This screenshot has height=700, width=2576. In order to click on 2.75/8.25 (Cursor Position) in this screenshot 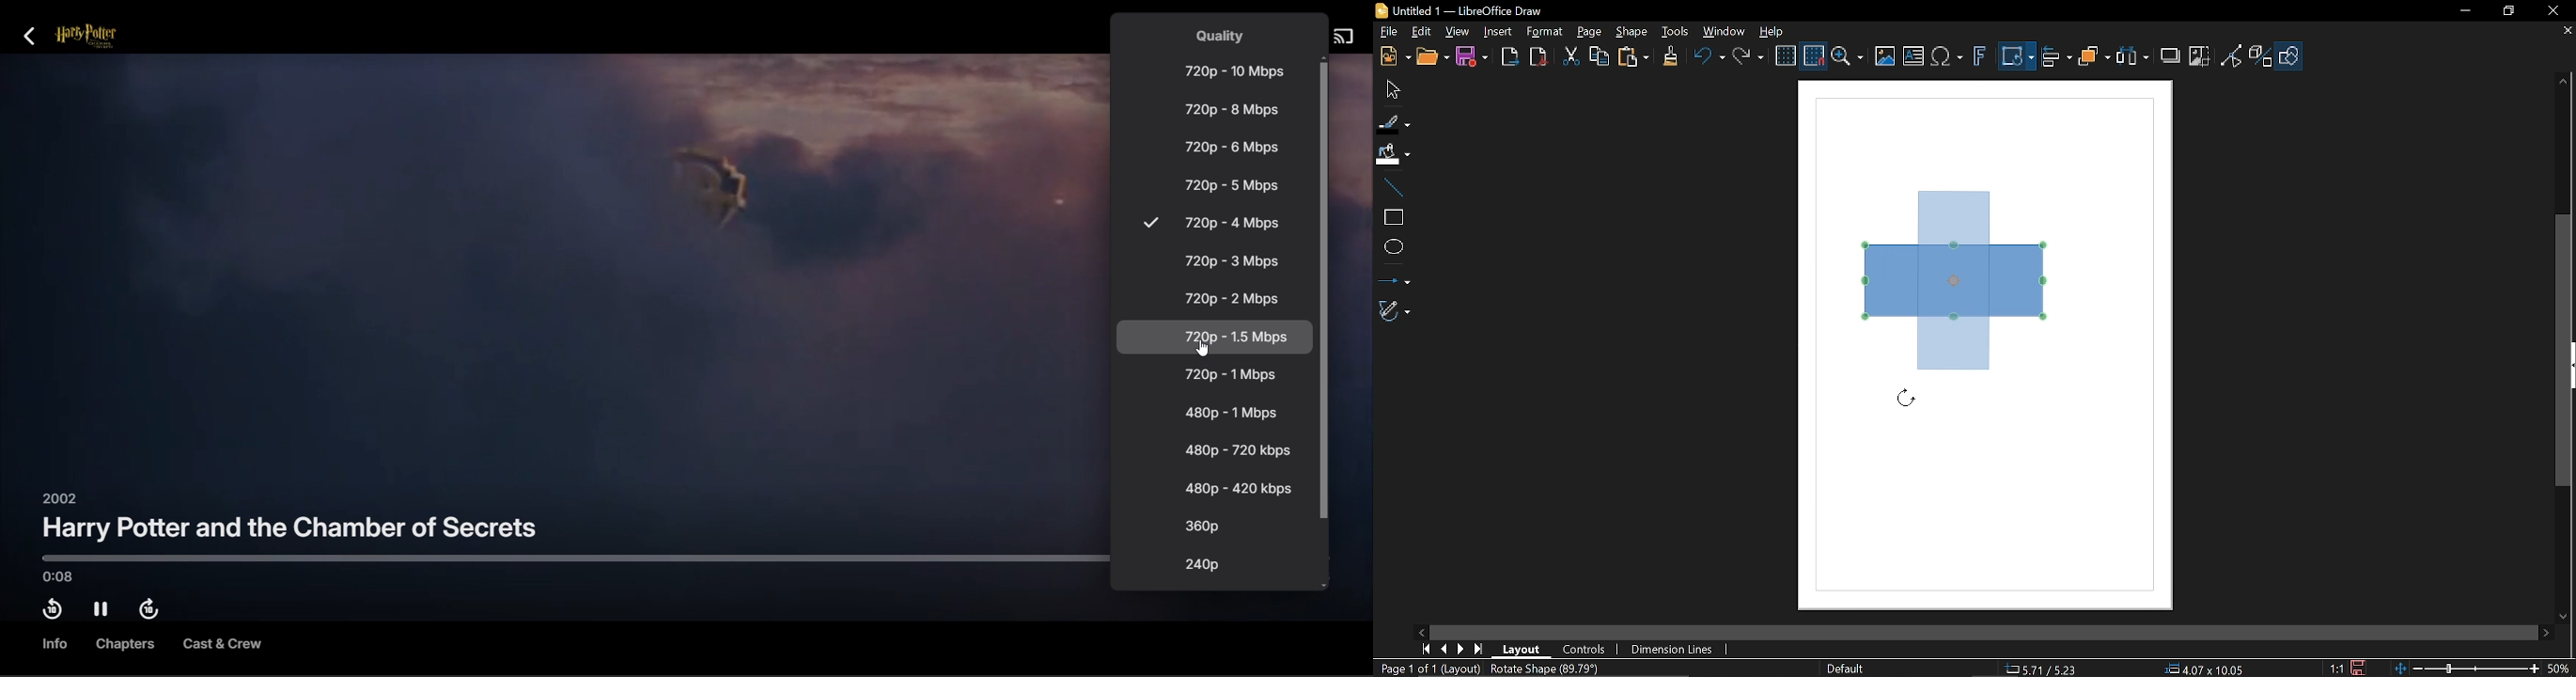, I will do `click(2044, 669)`.